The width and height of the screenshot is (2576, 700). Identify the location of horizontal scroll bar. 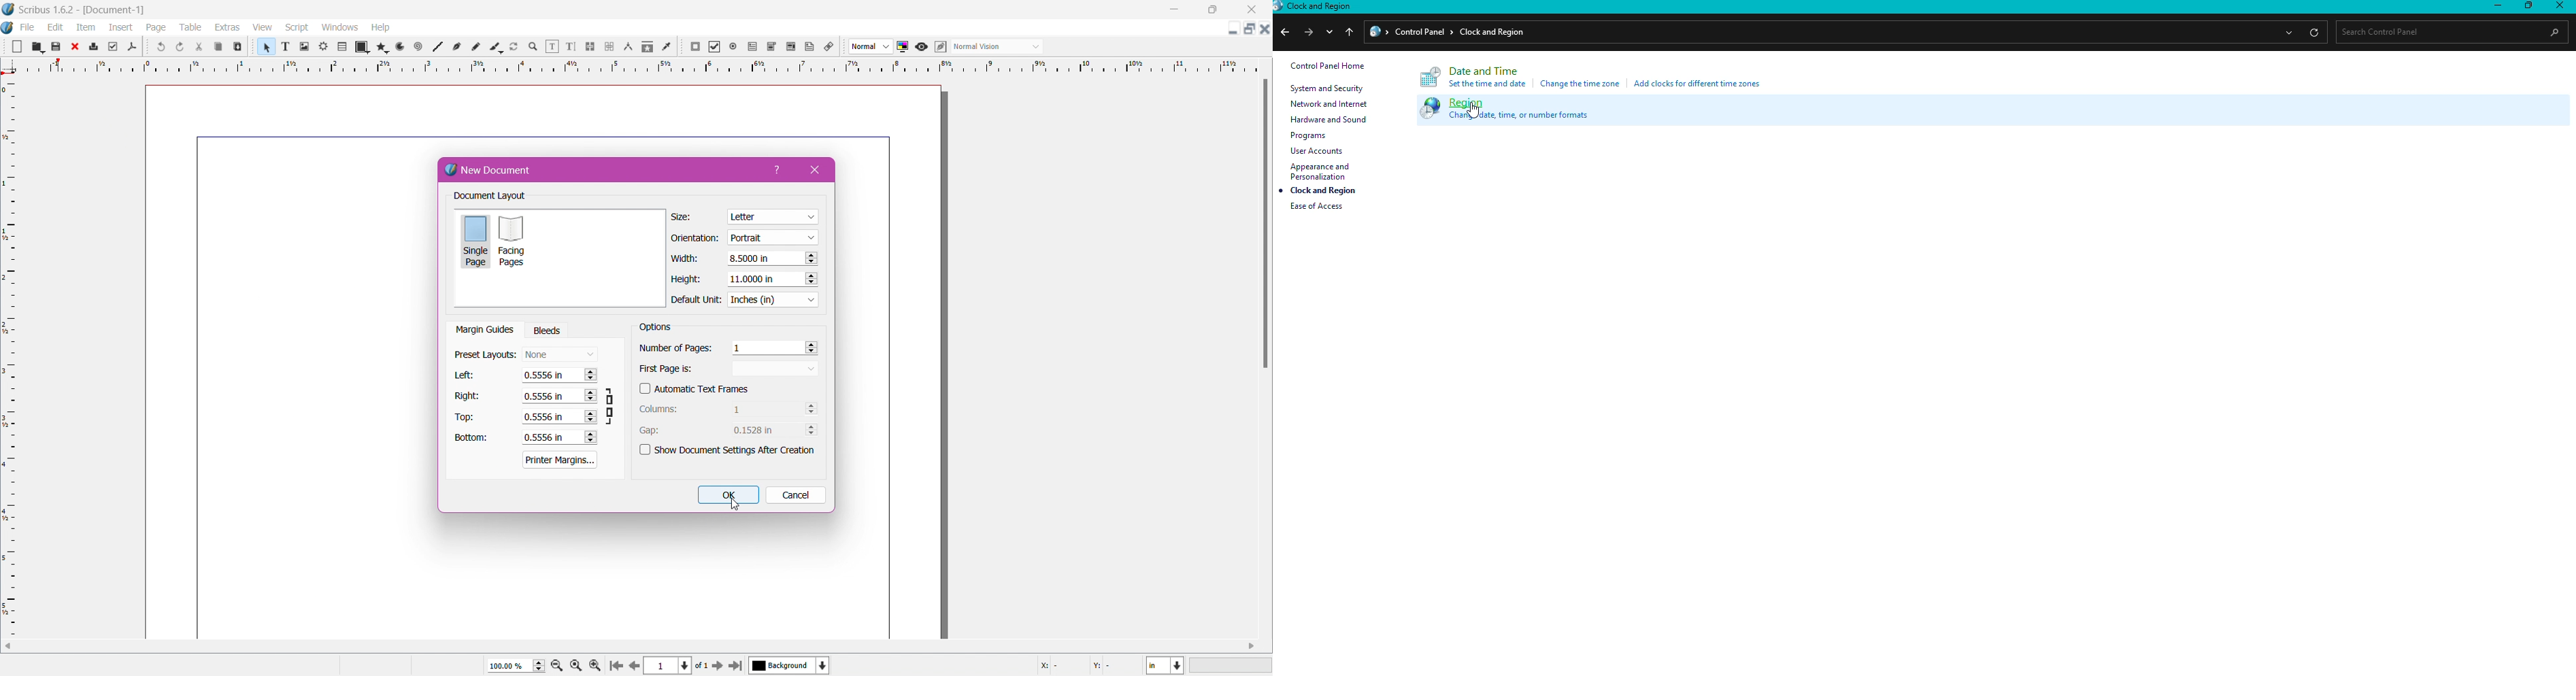
(1261, 331).